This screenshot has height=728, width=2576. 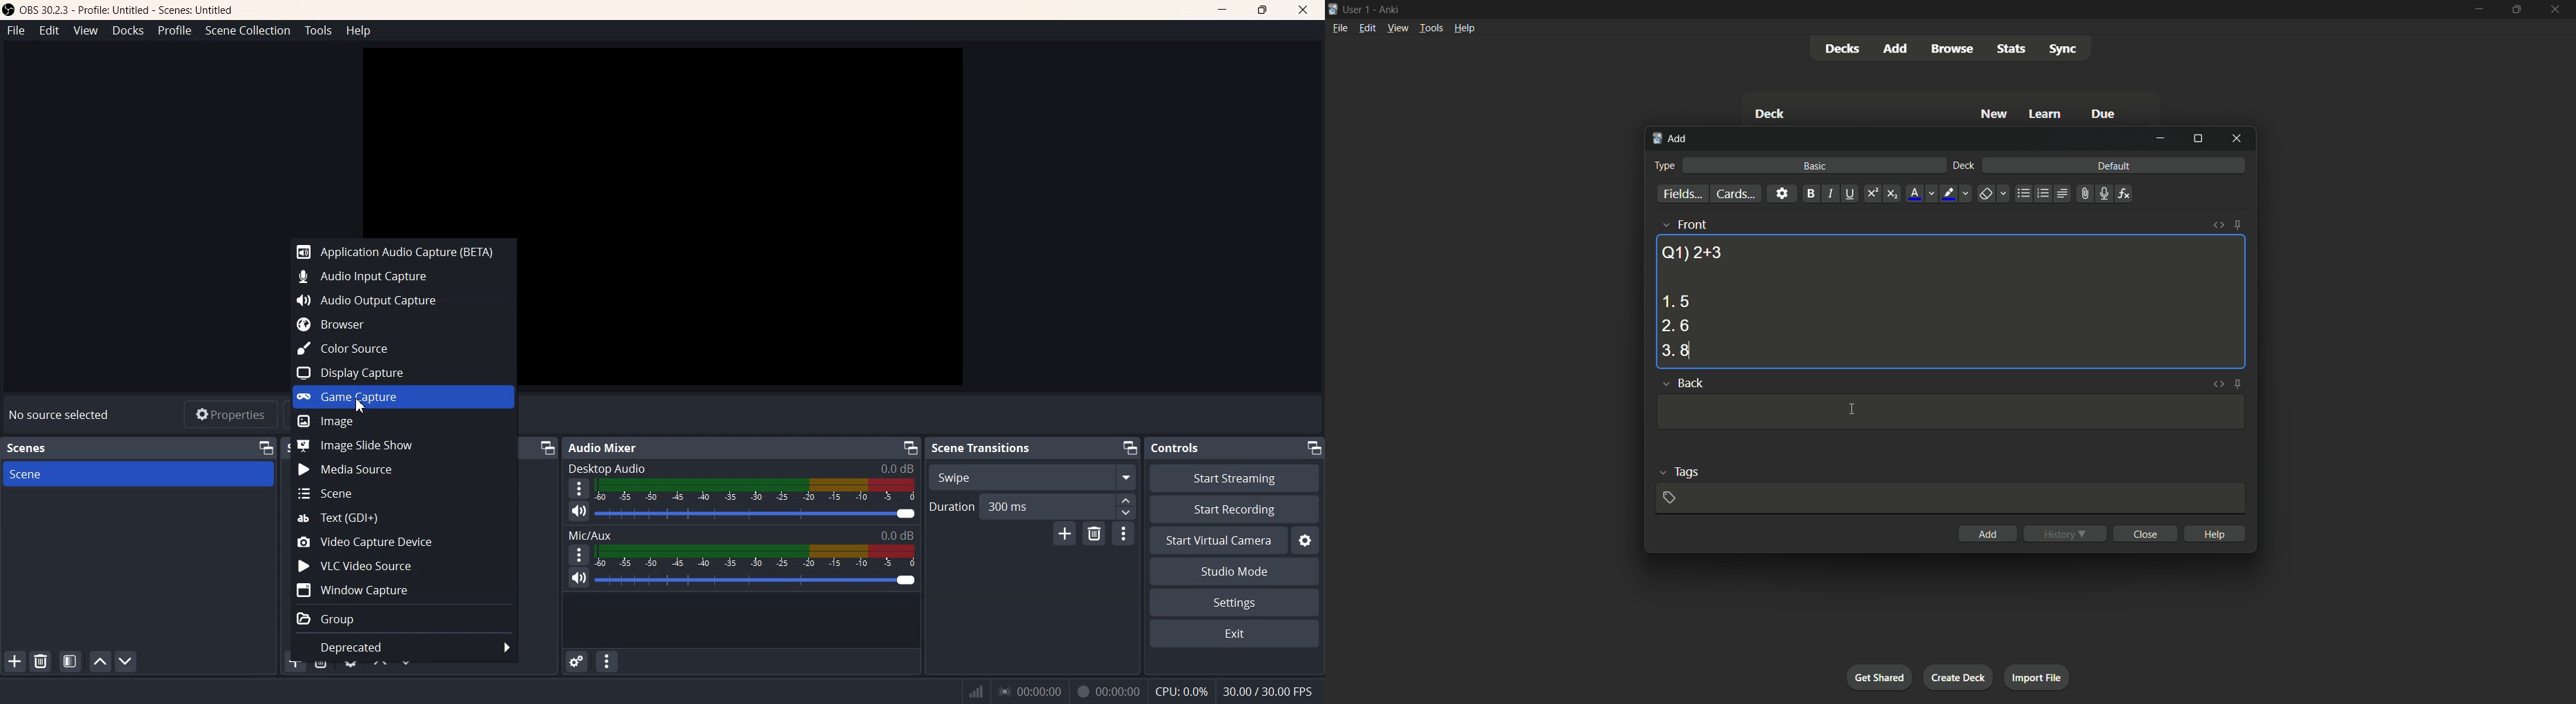 What do you see at coordinates (1663, 166) in the screenshot?
I see `type` at bounding box center [1663, 166].